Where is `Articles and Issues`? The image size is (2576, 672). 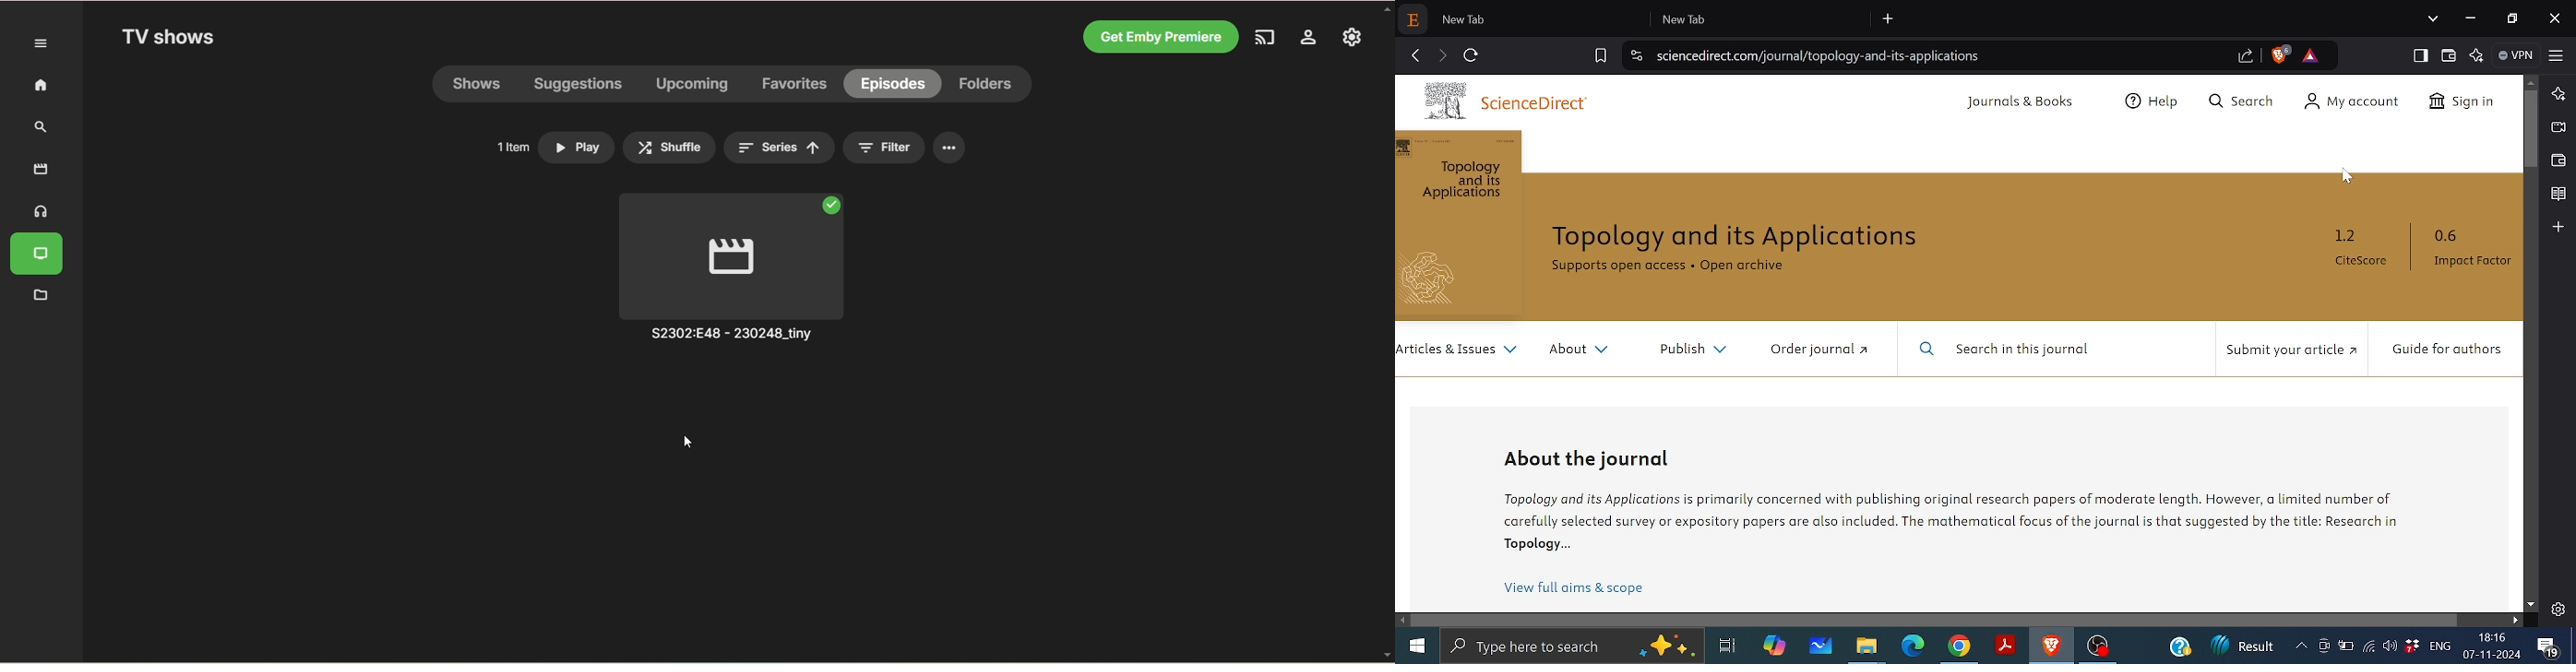 Articles and Issues is located at coordinates (1459, 352).